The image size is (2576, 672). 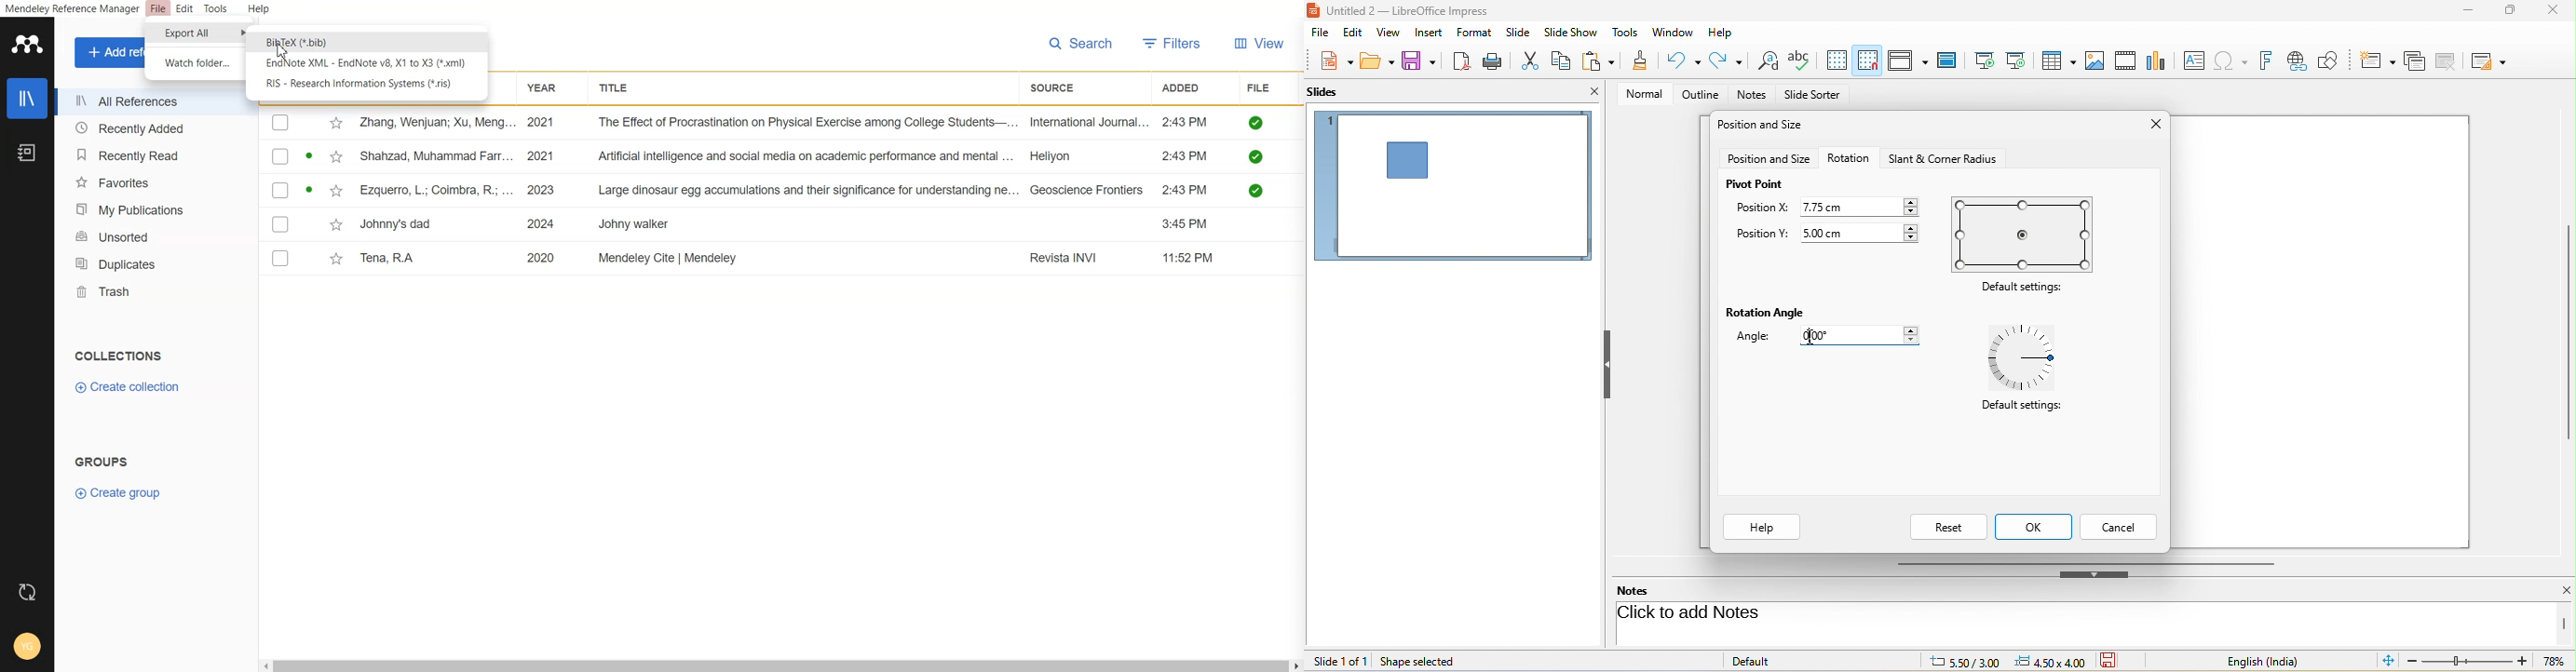 What do you see at coordinates (1954, 660) in the screenshot?
I see `cursor position-5.50/3.00` at bounding box center [1954, 660].